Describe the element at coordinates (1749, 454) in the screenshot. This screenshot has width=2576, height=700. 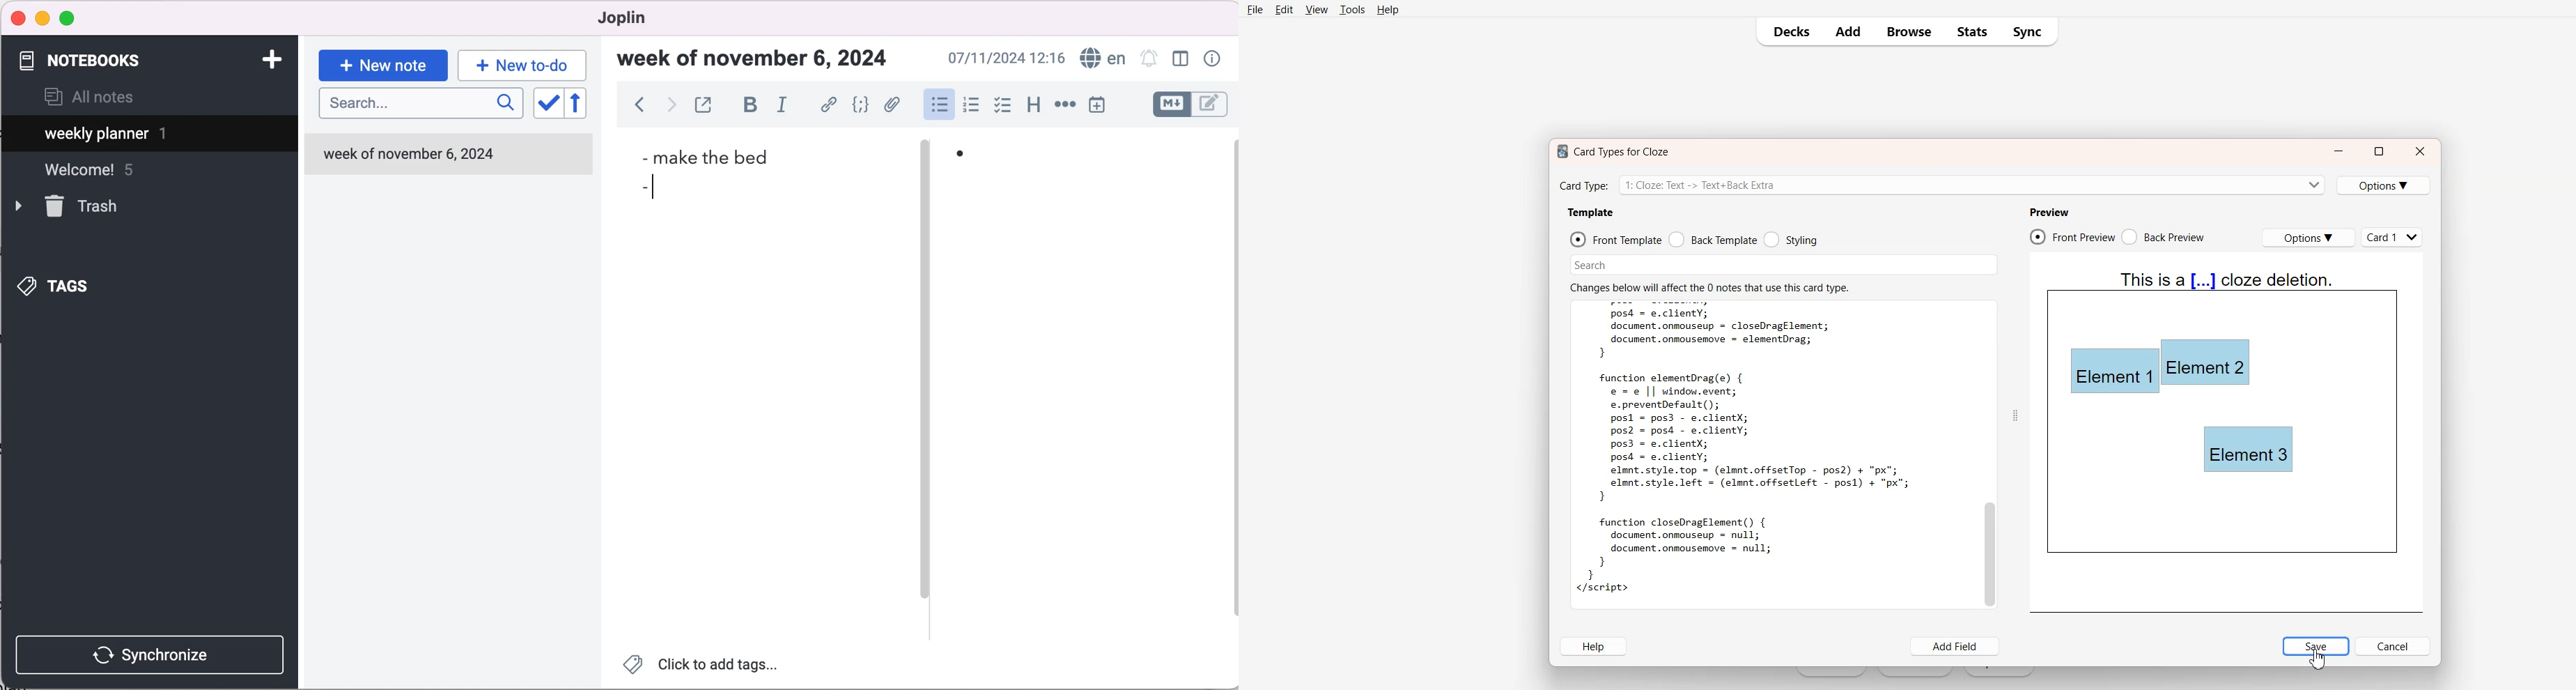
I see `Text` at that location.